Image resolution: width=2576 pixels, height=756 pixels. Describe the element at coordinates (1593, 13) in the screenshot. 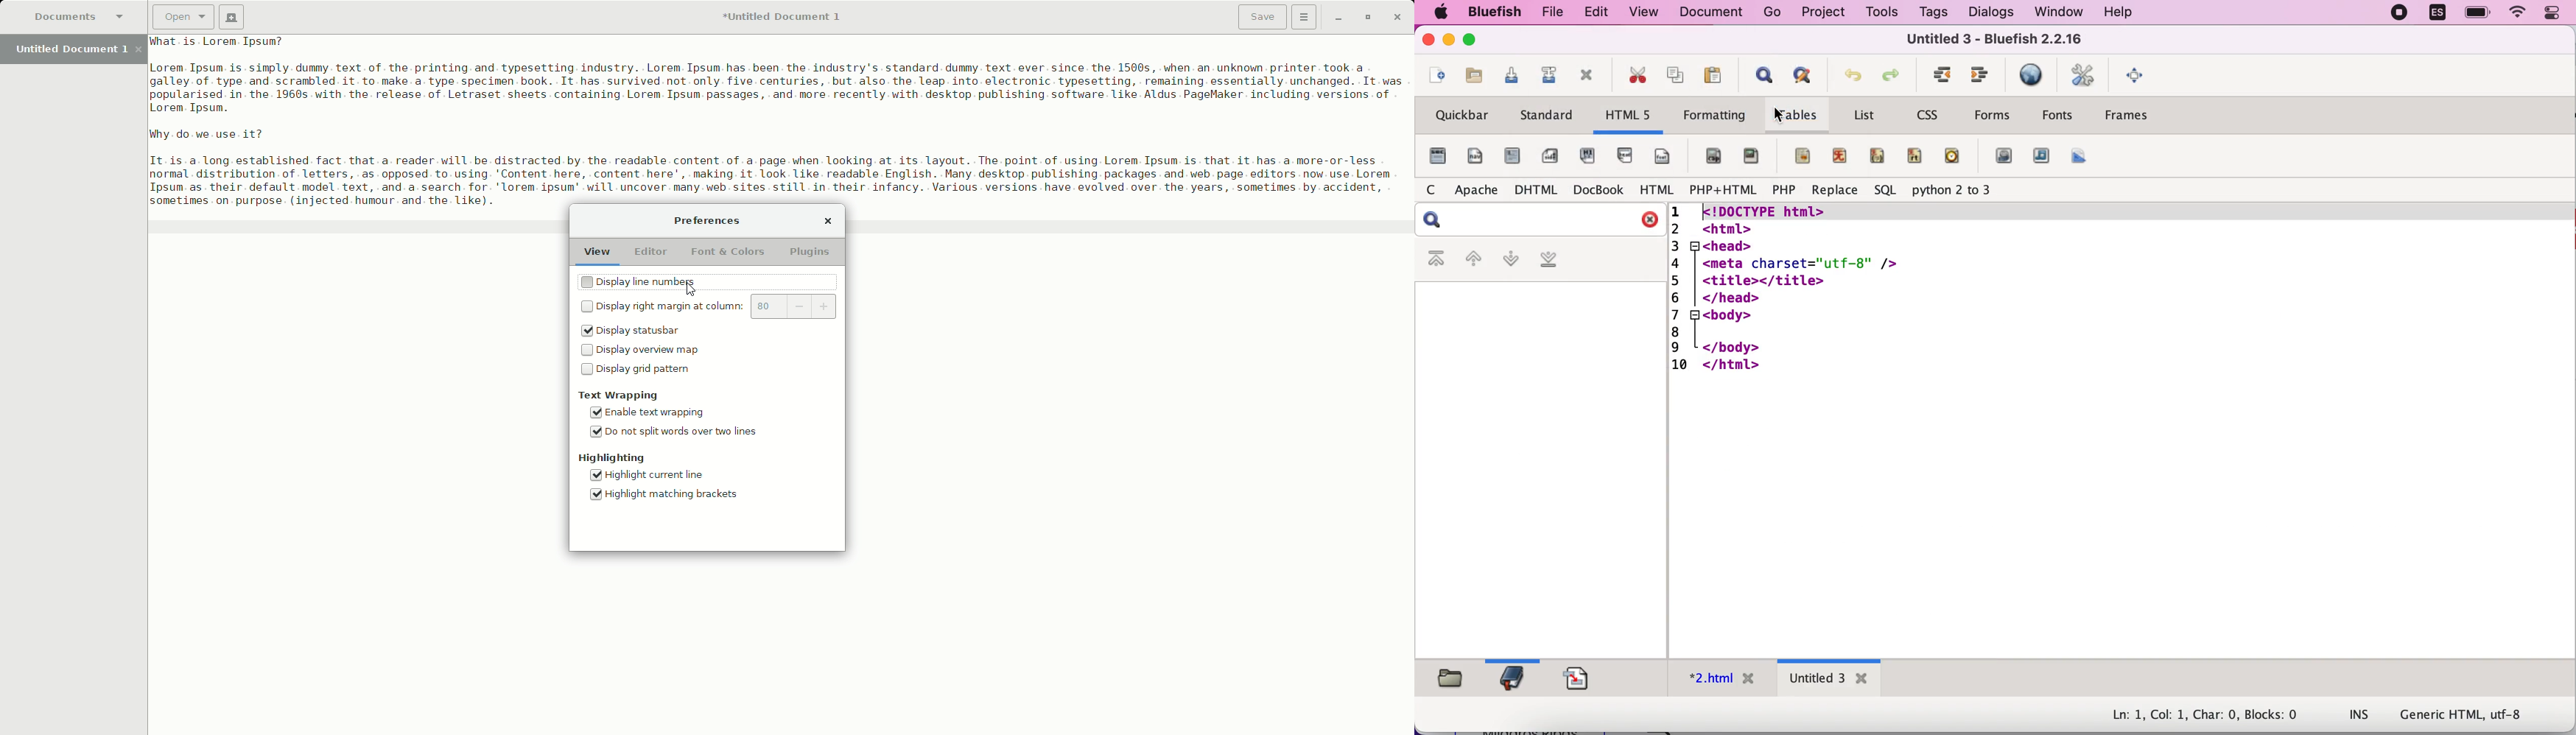

I see `edit` at that location.